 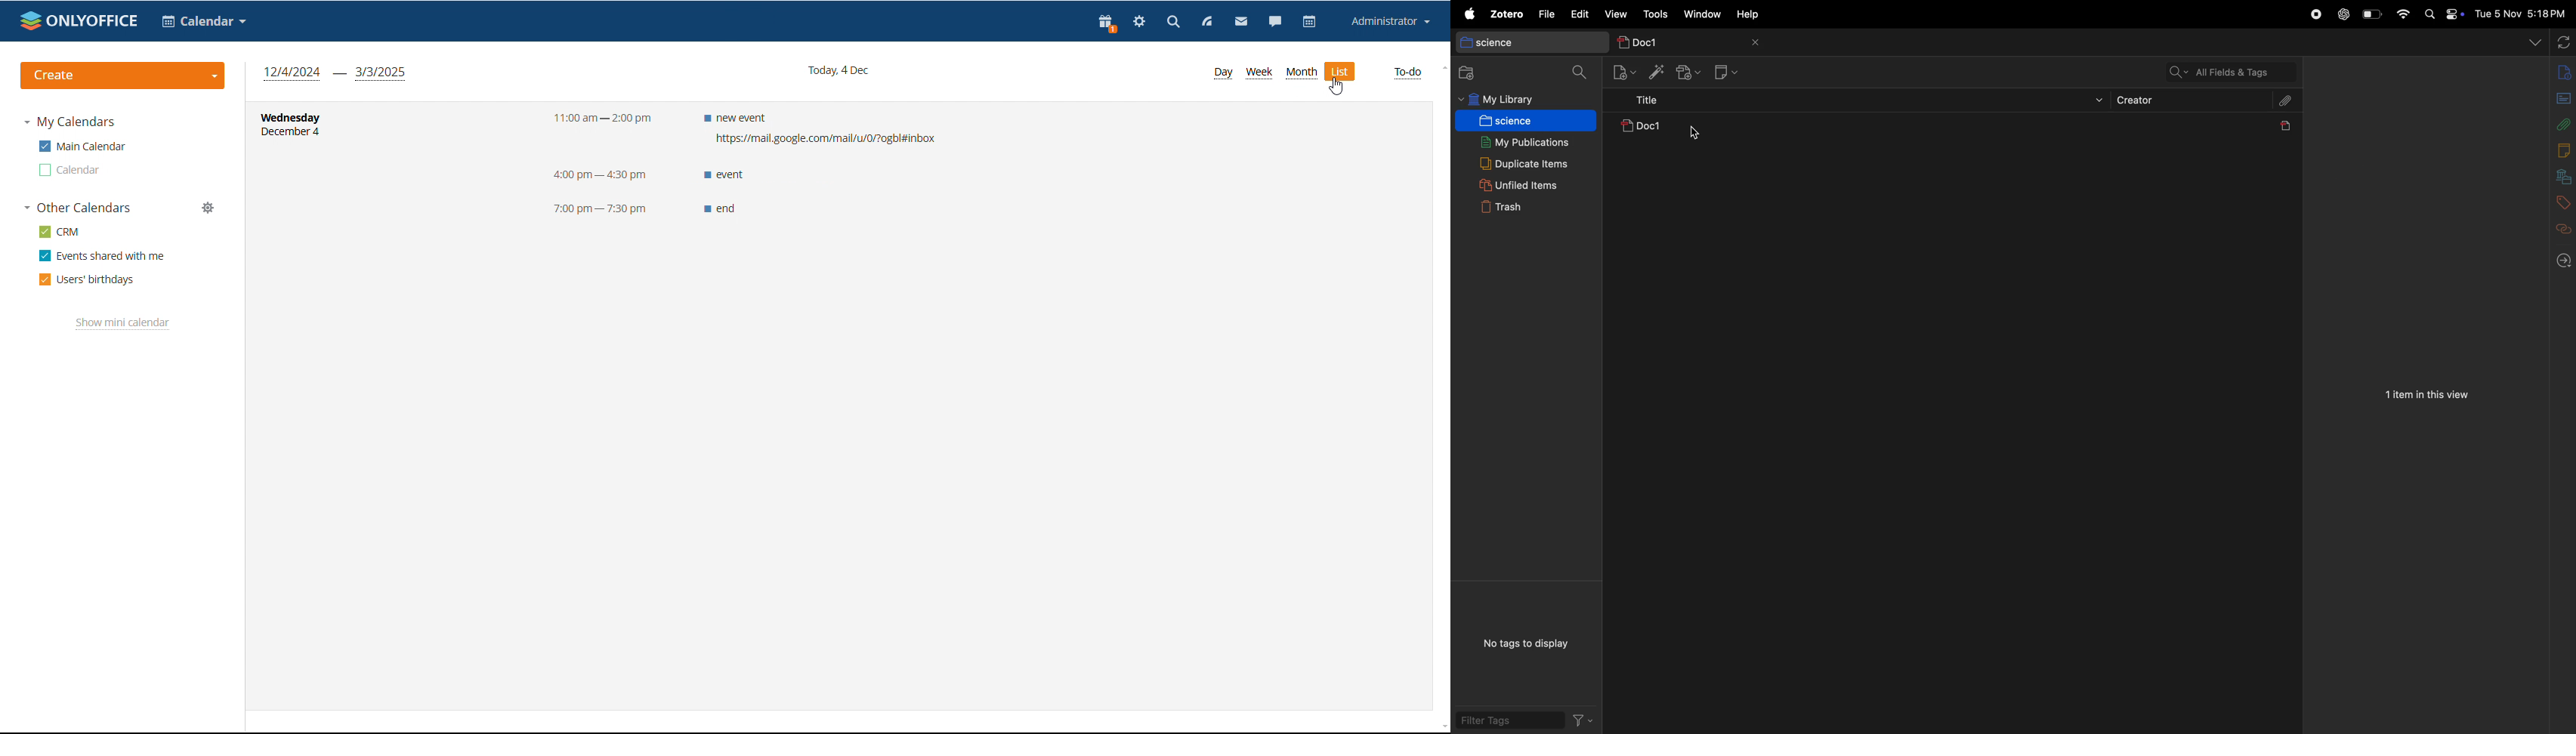 What do you see at coordinates (1527, 41) in the screenshot?
I see `science` at bounding box center [1527, 41].